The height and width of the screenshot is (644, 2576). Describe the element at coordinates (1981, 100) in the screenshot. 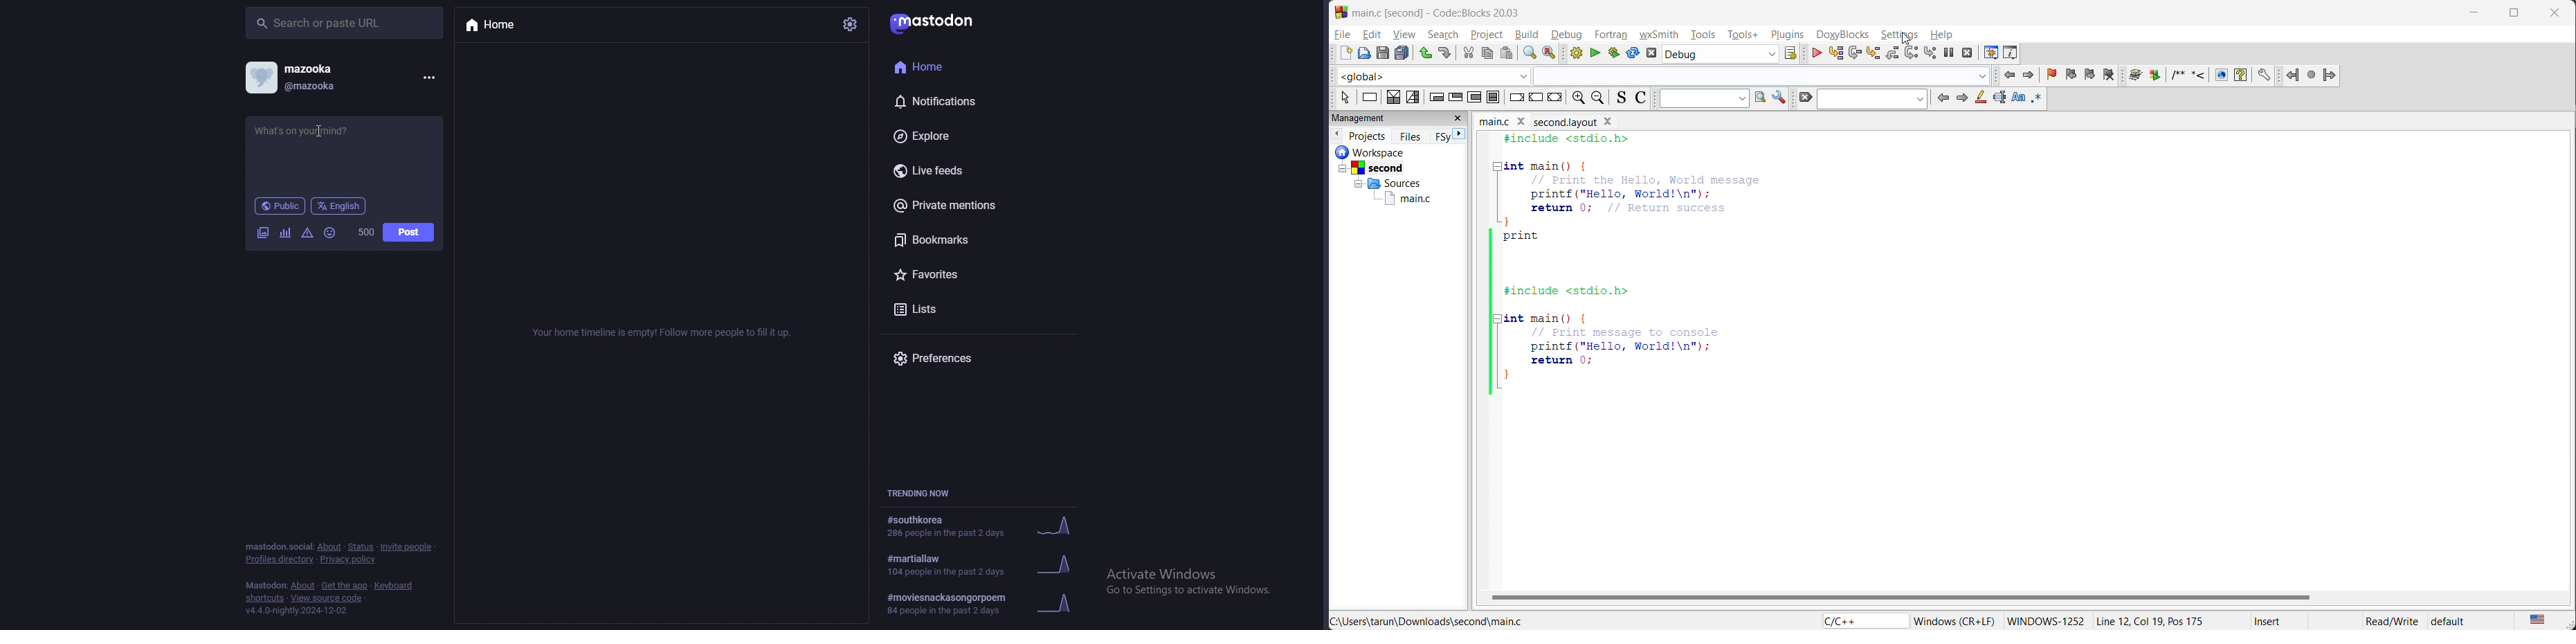

I see `highlight` at that location.